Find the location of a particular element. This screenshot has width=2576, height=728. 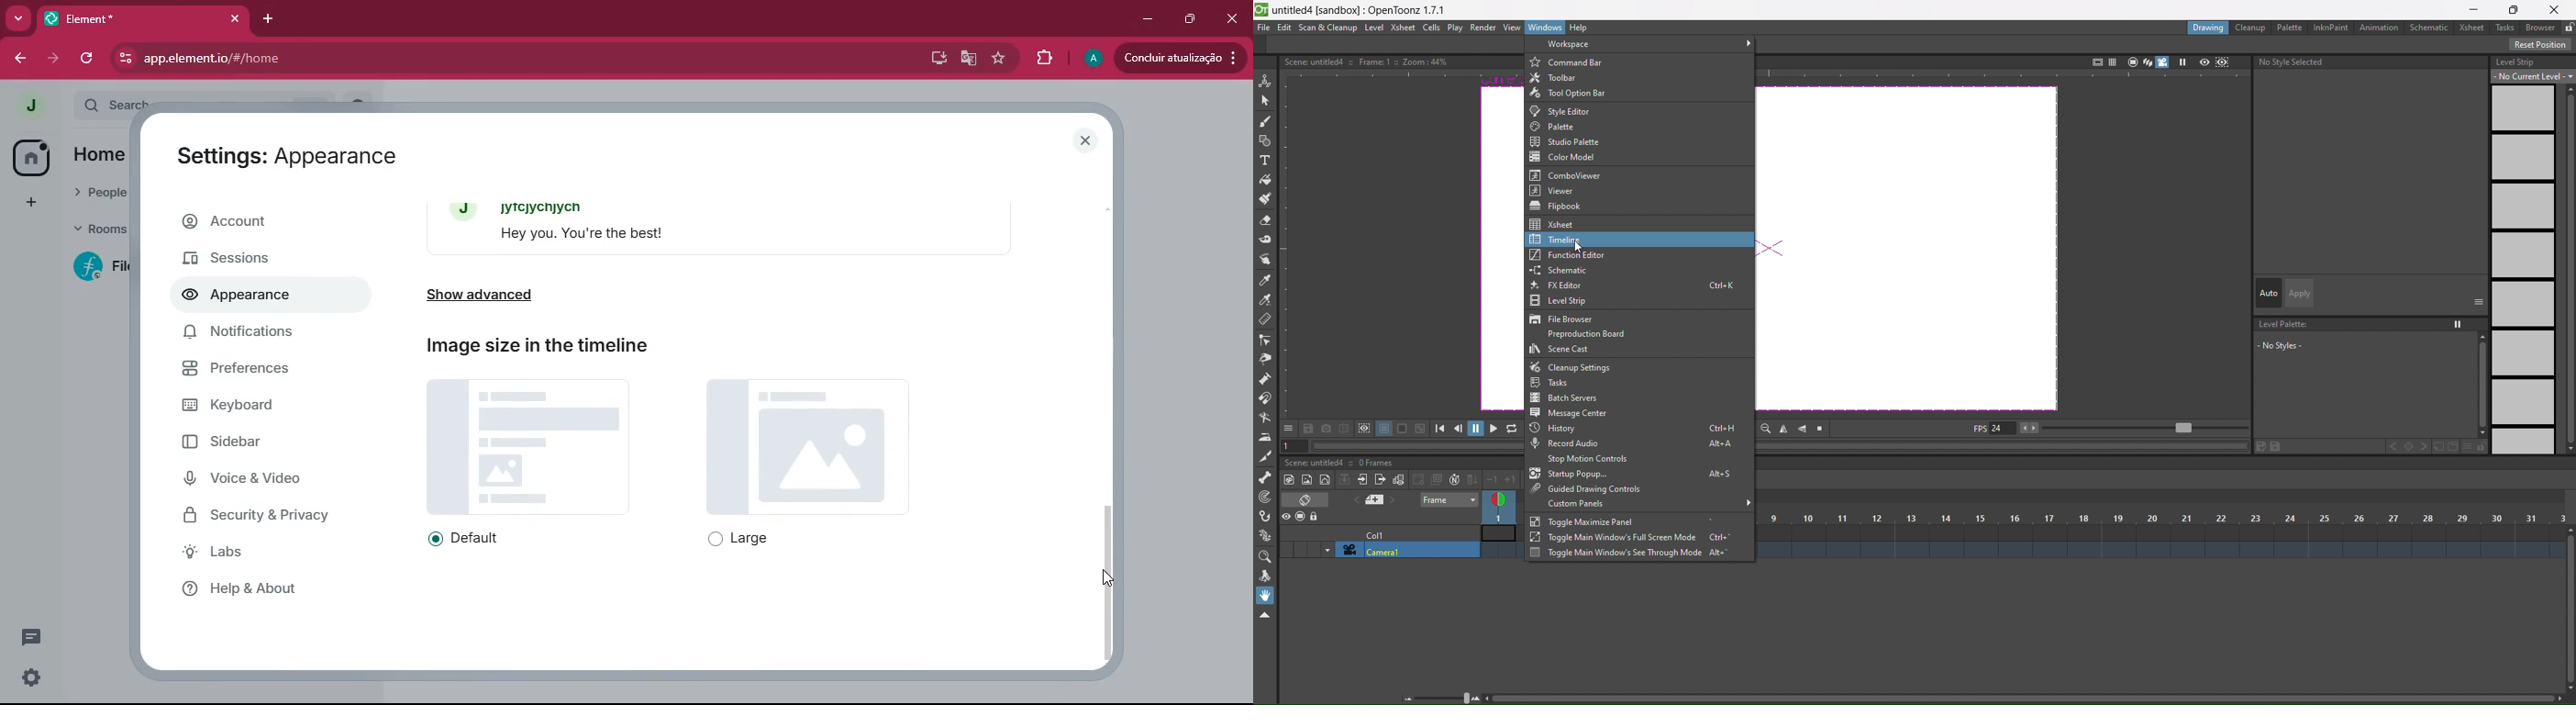

browser is located at coordinates (2541, 28).